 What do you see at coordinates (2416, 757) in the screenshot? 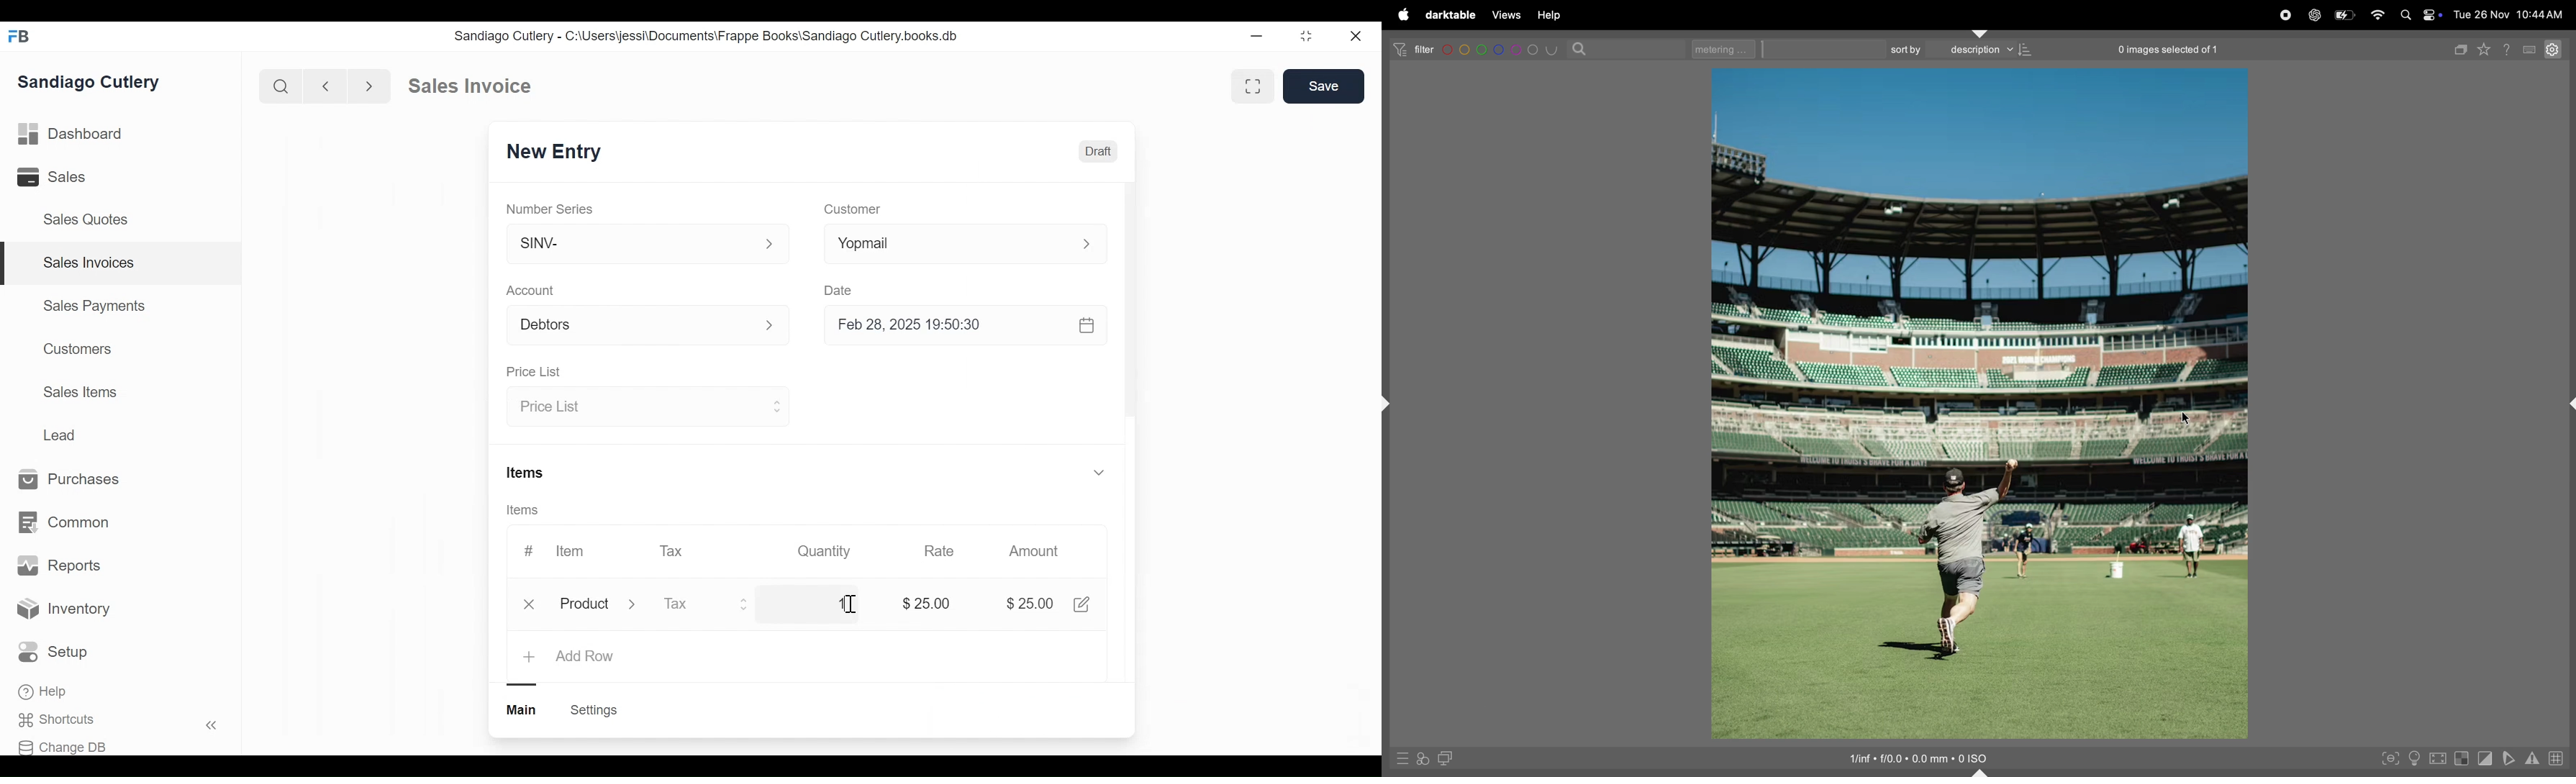
I see `toggle iso conditions` at bounding box center [2416, 757].